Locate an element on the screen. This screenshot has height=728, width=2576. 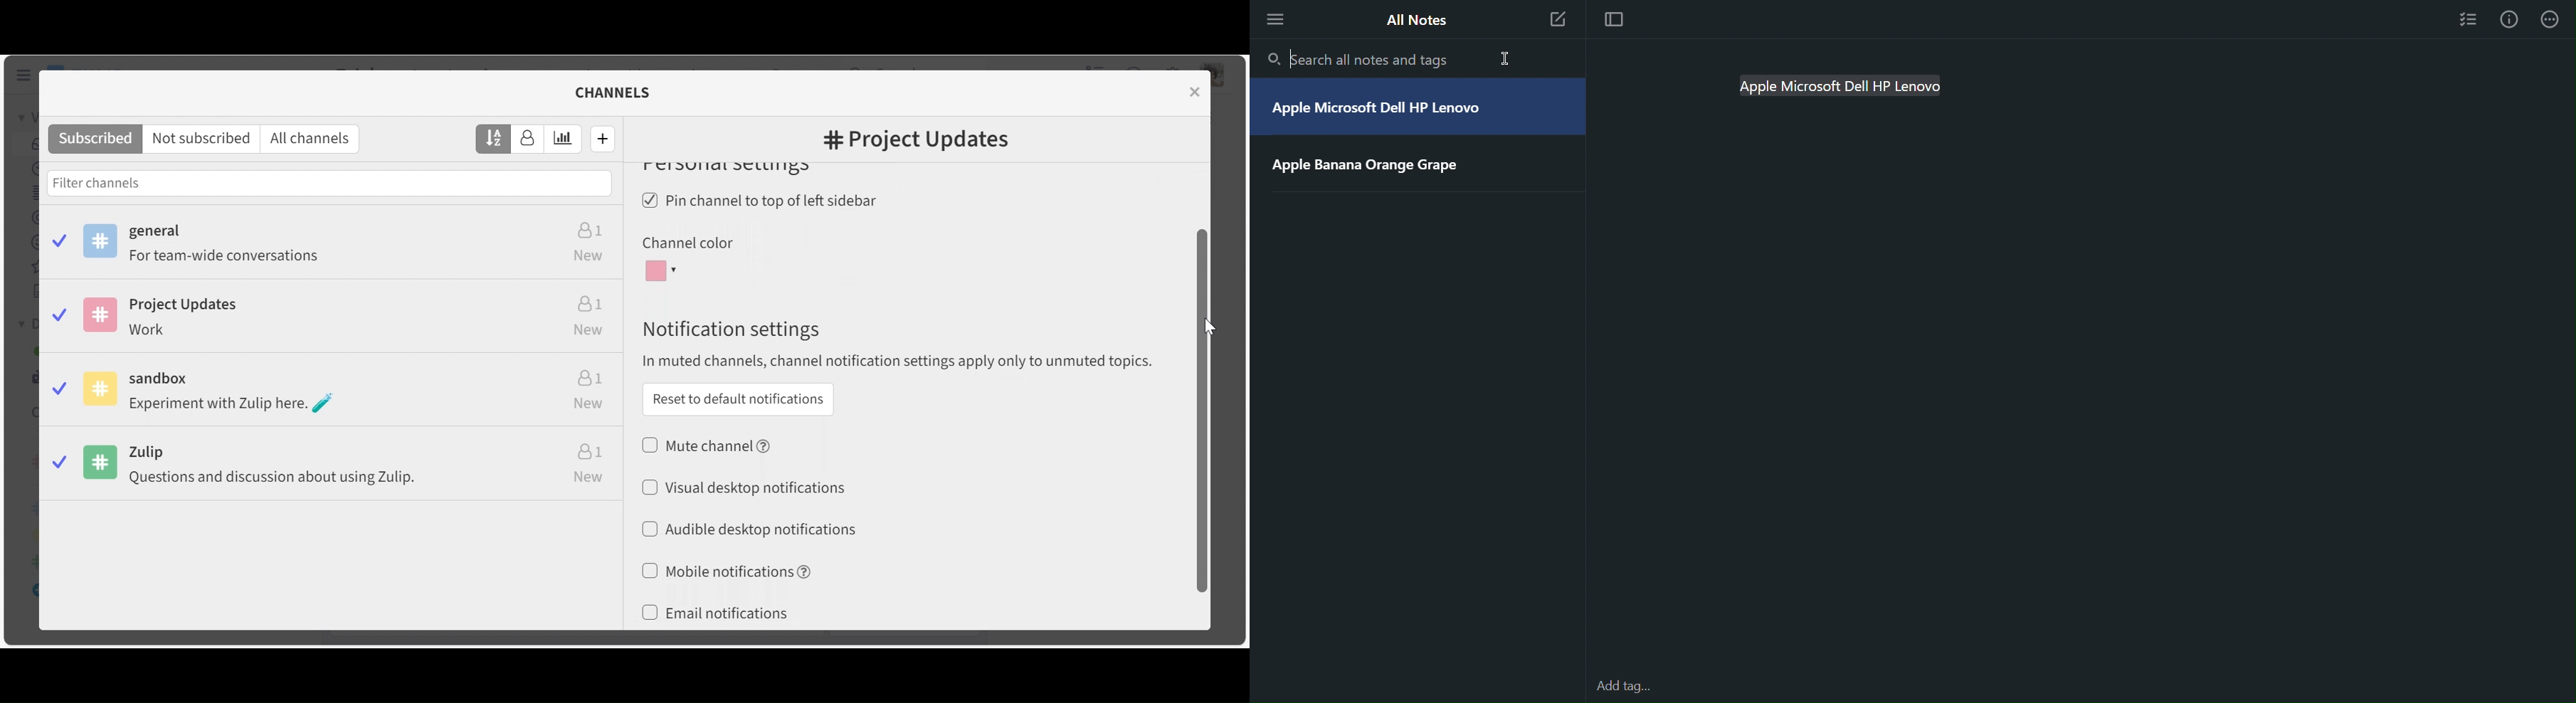
Filter channels is located at coordinates (329, 182).